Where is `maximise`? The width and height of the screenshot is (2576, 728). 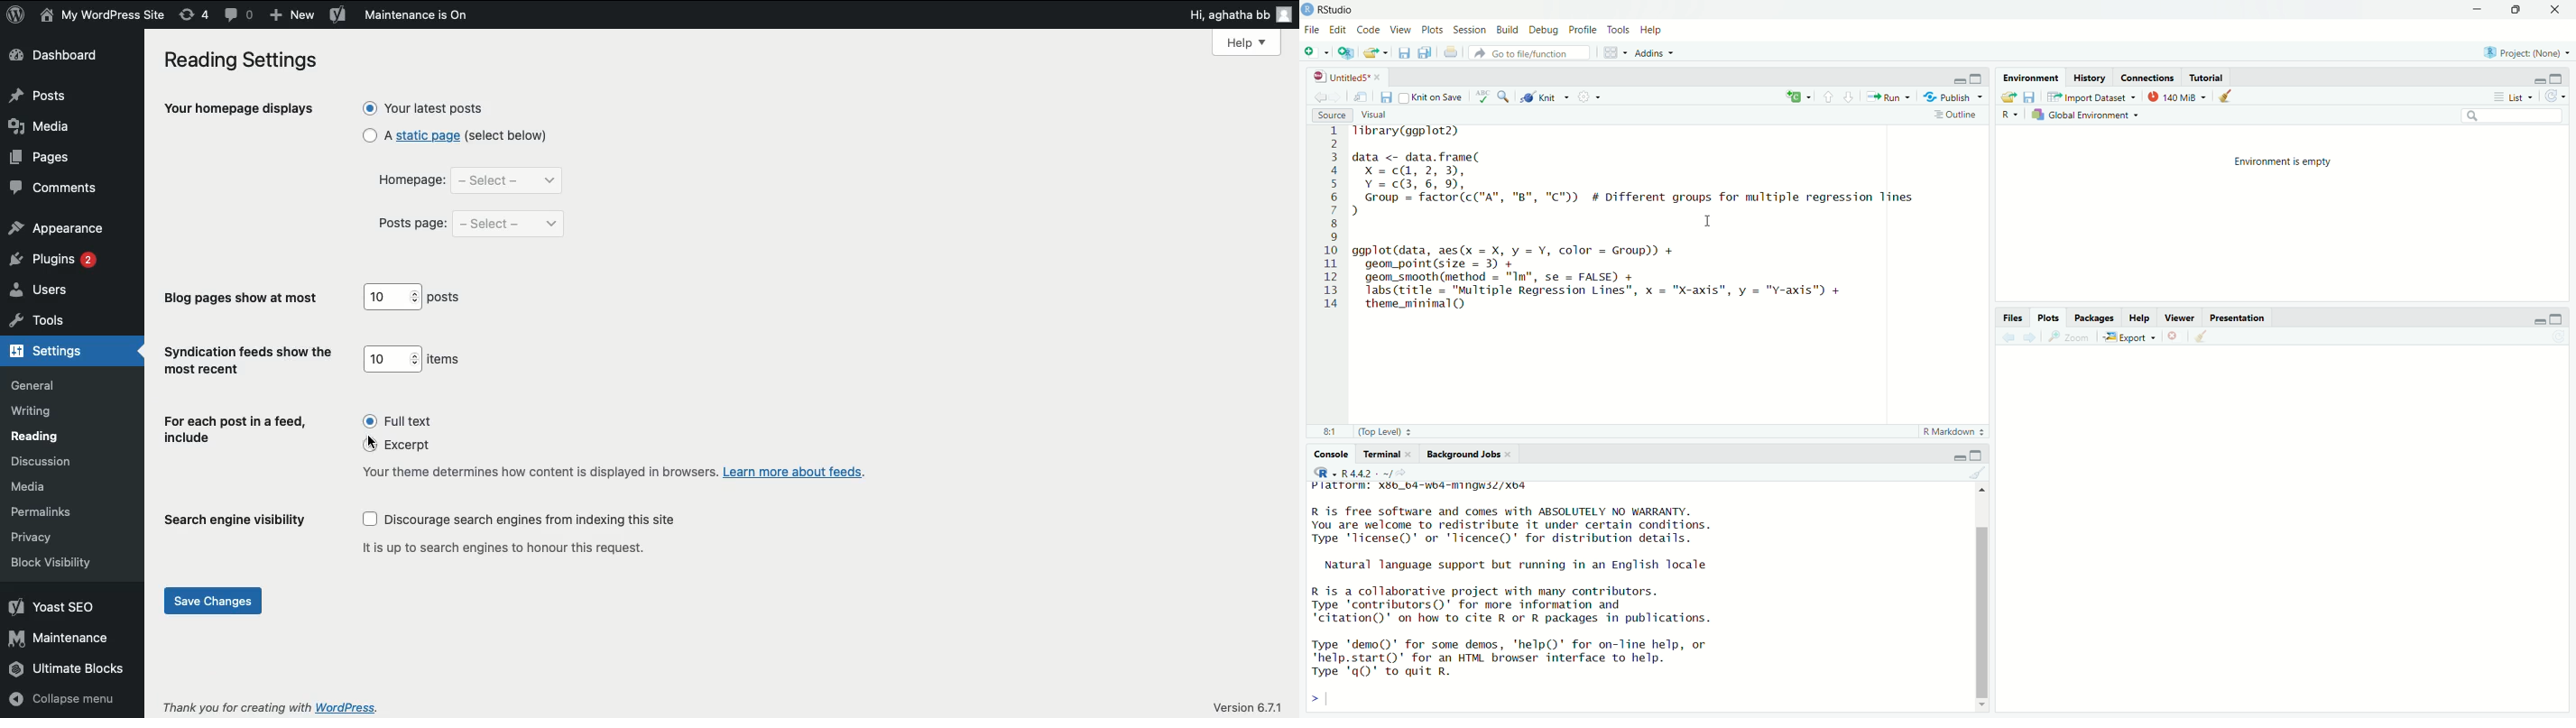 maximise is located at coordinates (2561, 318).